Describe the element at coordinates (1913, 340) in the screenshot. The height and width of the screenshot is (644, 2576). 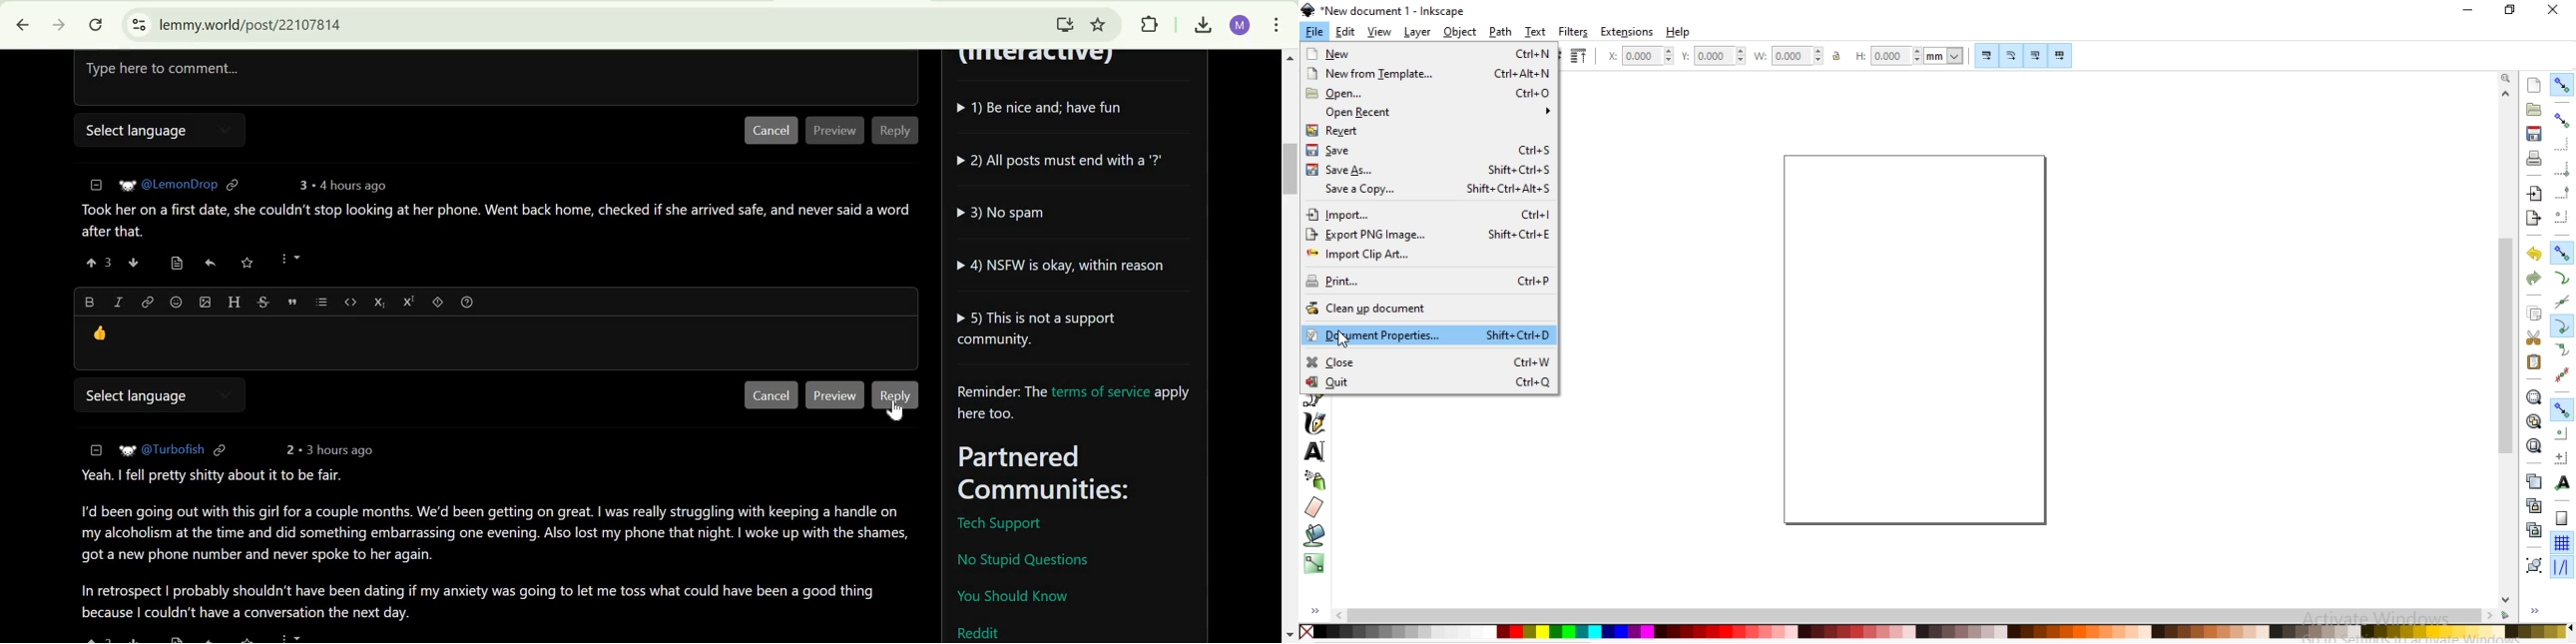
I see `canvas` at that location.